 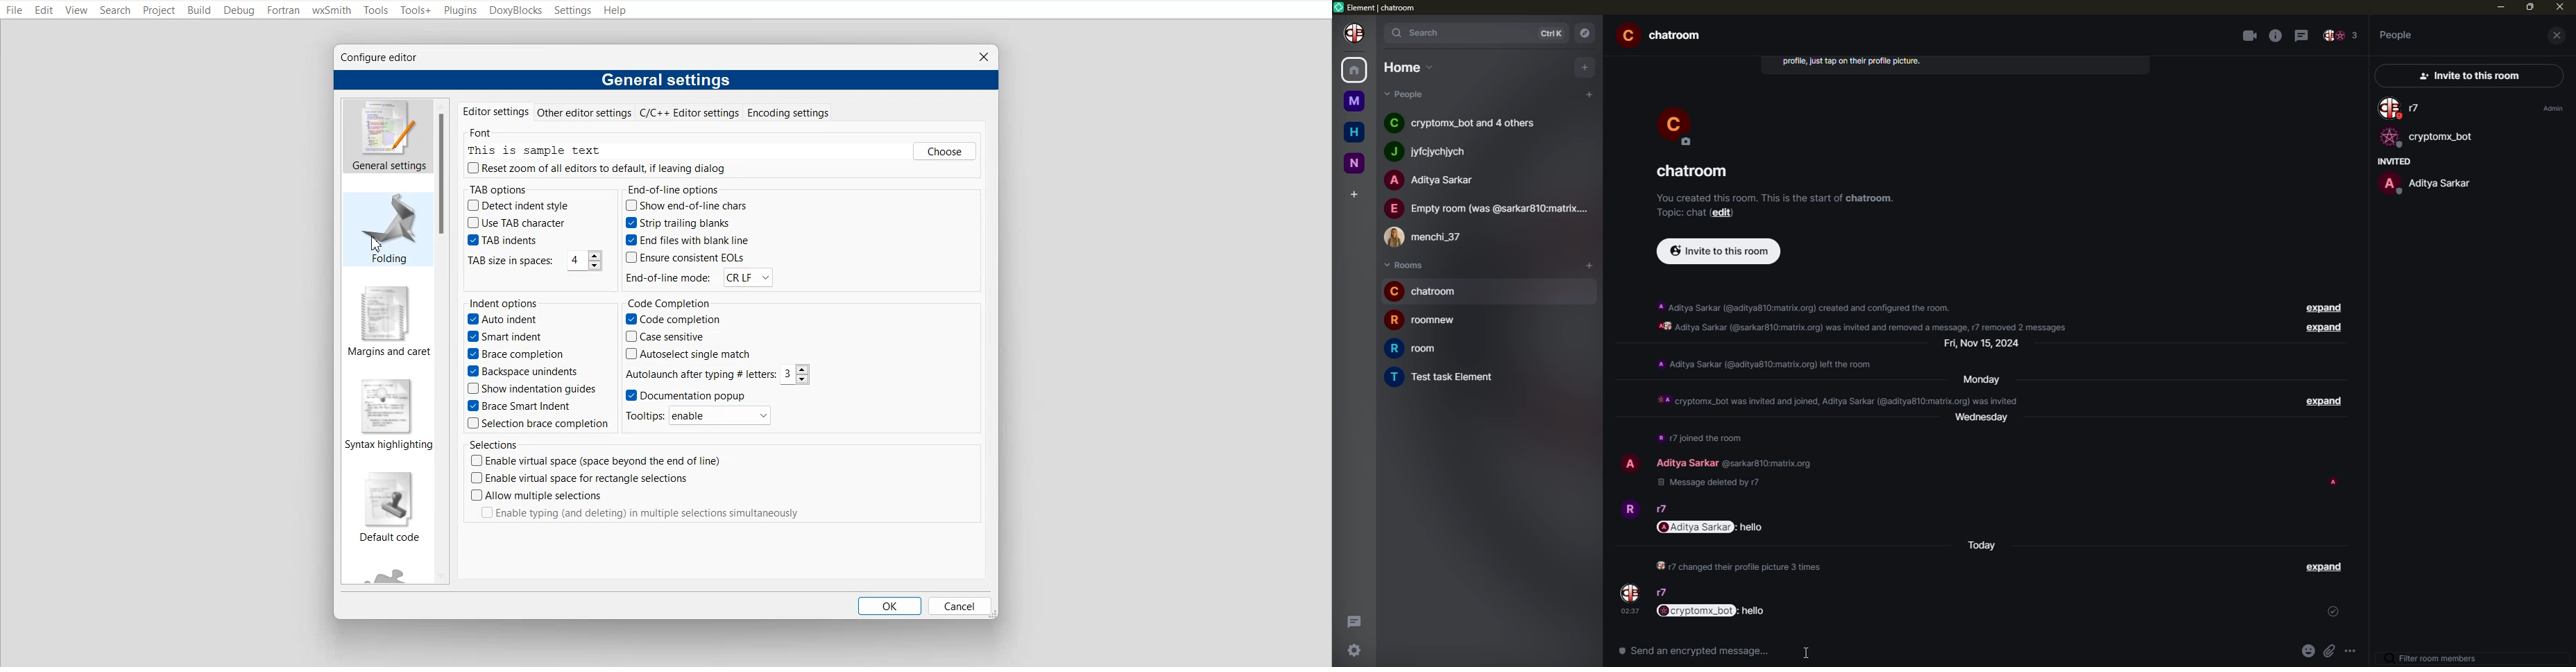 I want to click on people, so click(x=2425, y=183).